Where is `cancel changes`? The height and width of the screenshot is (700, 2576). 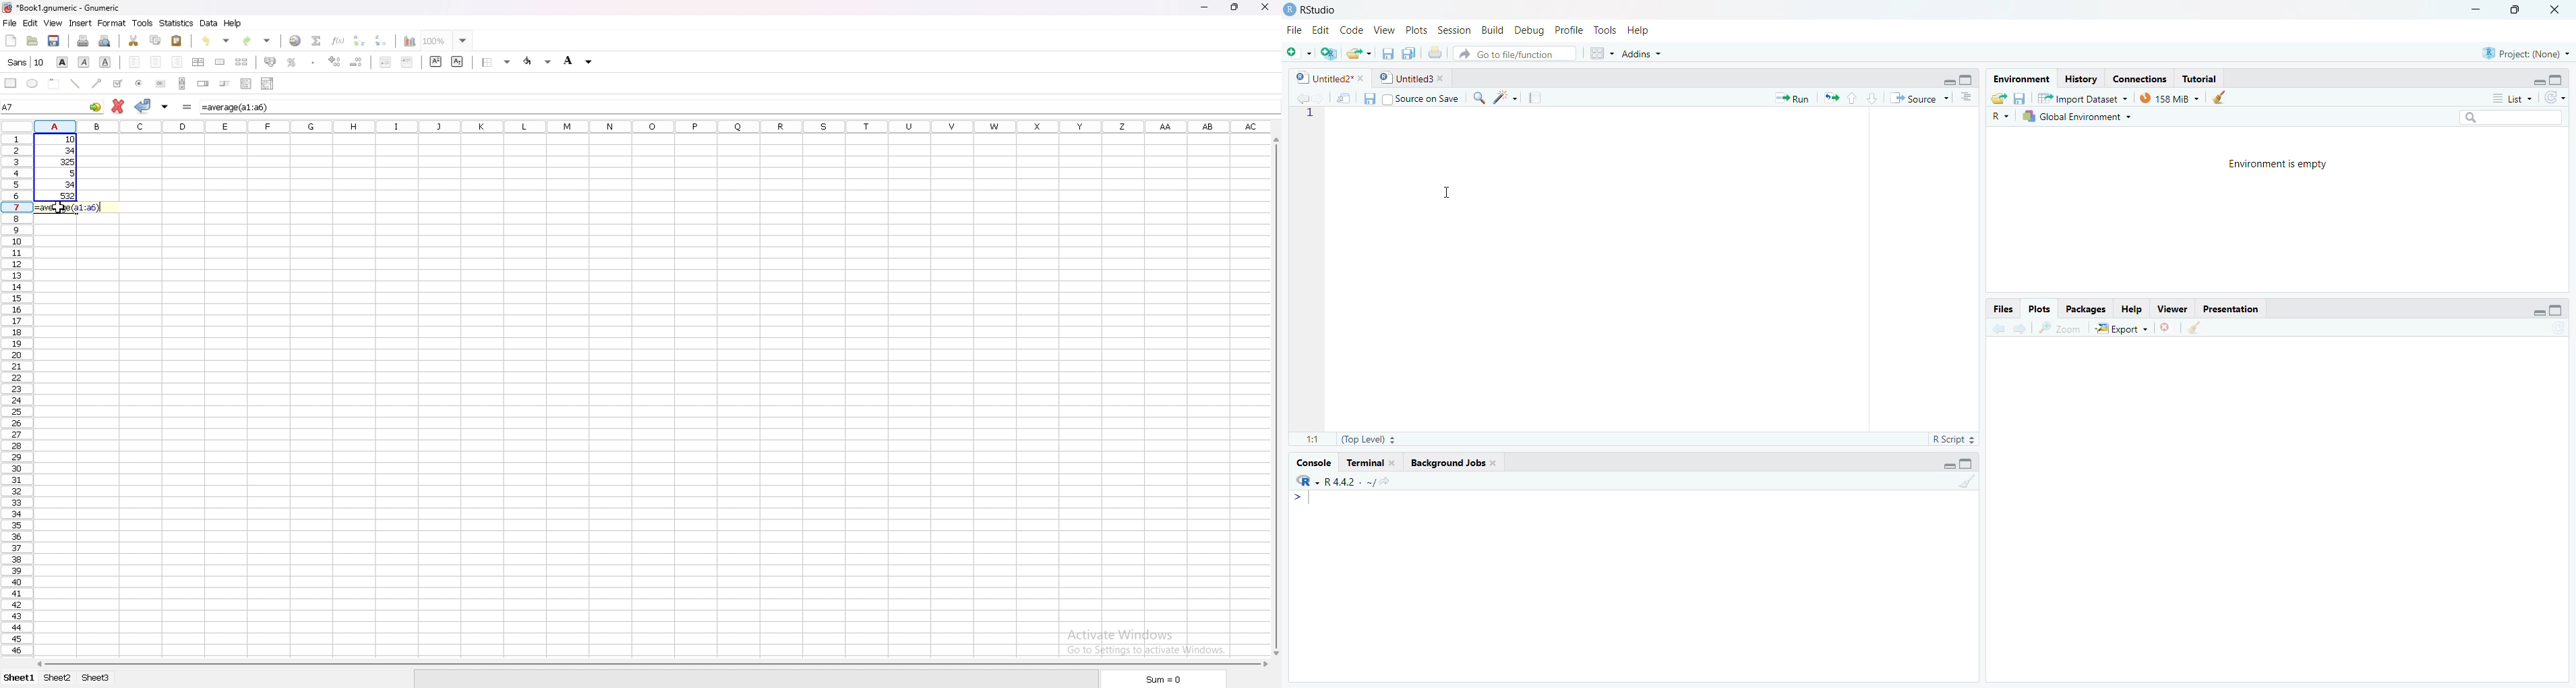 cancel changes is located at coordinates (118, 106).